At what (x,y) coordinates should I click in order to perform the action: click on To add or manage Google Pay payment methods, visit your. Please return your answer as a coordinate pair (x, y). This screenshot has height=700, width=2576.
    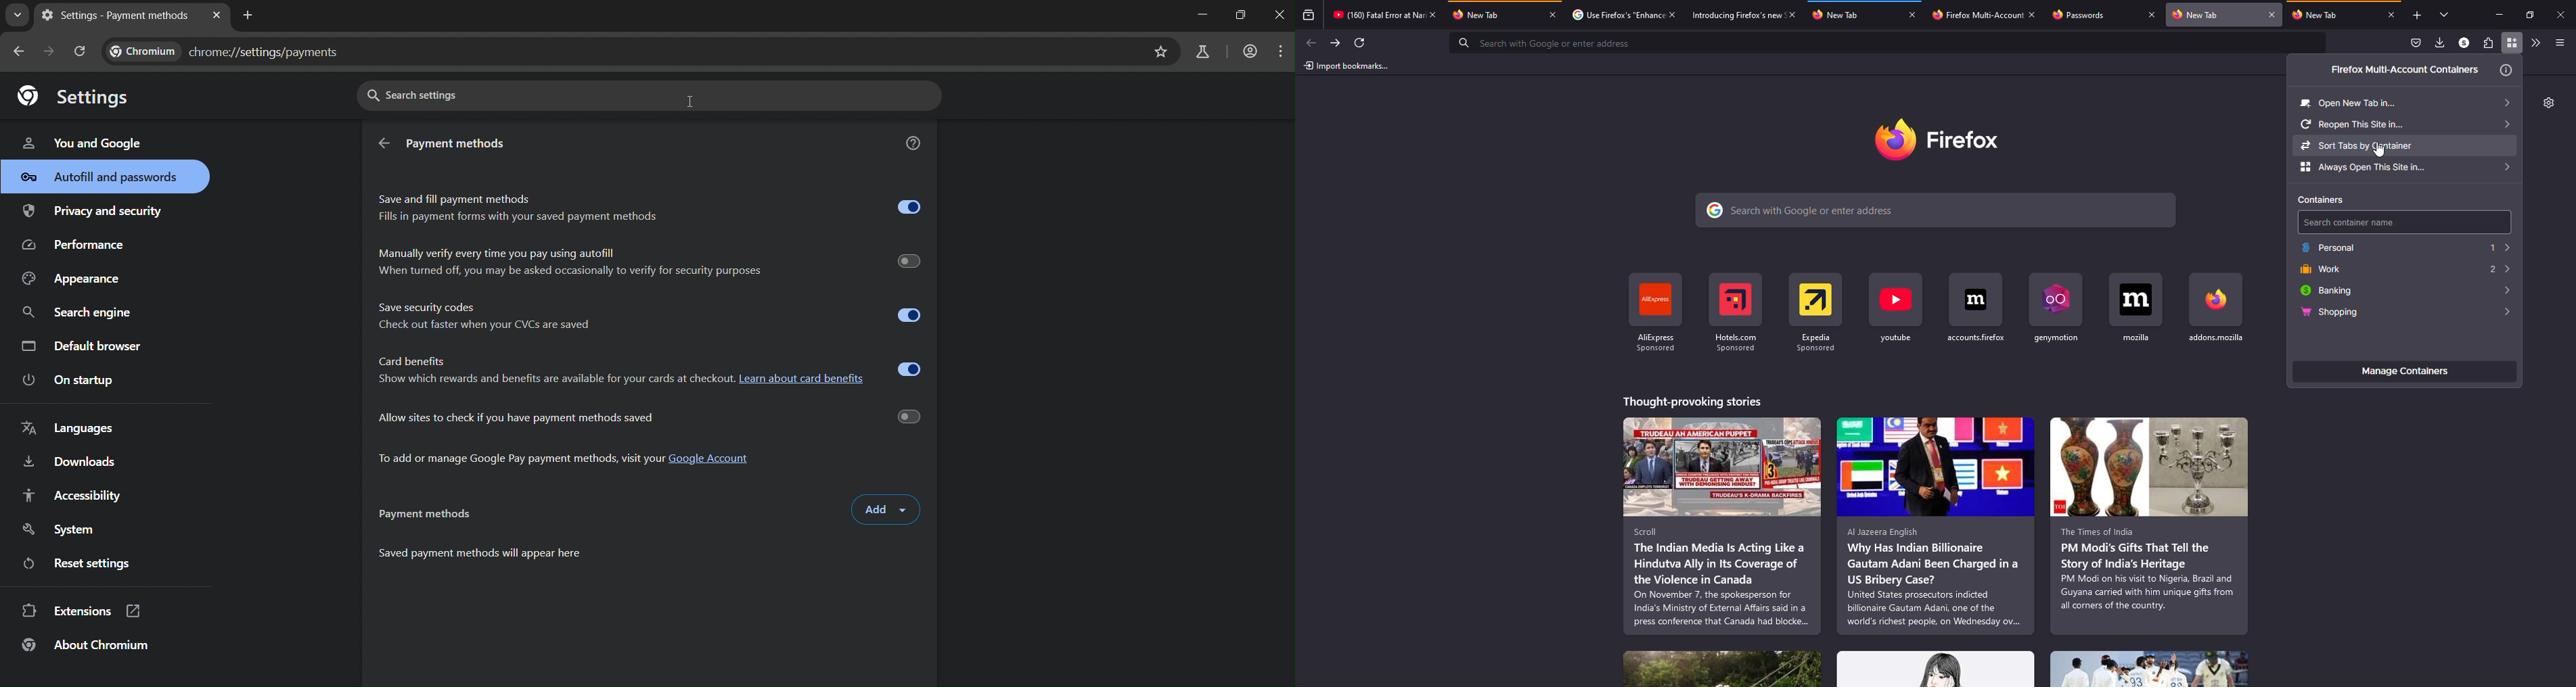
    Looking at the image, I should click on (512, 460).